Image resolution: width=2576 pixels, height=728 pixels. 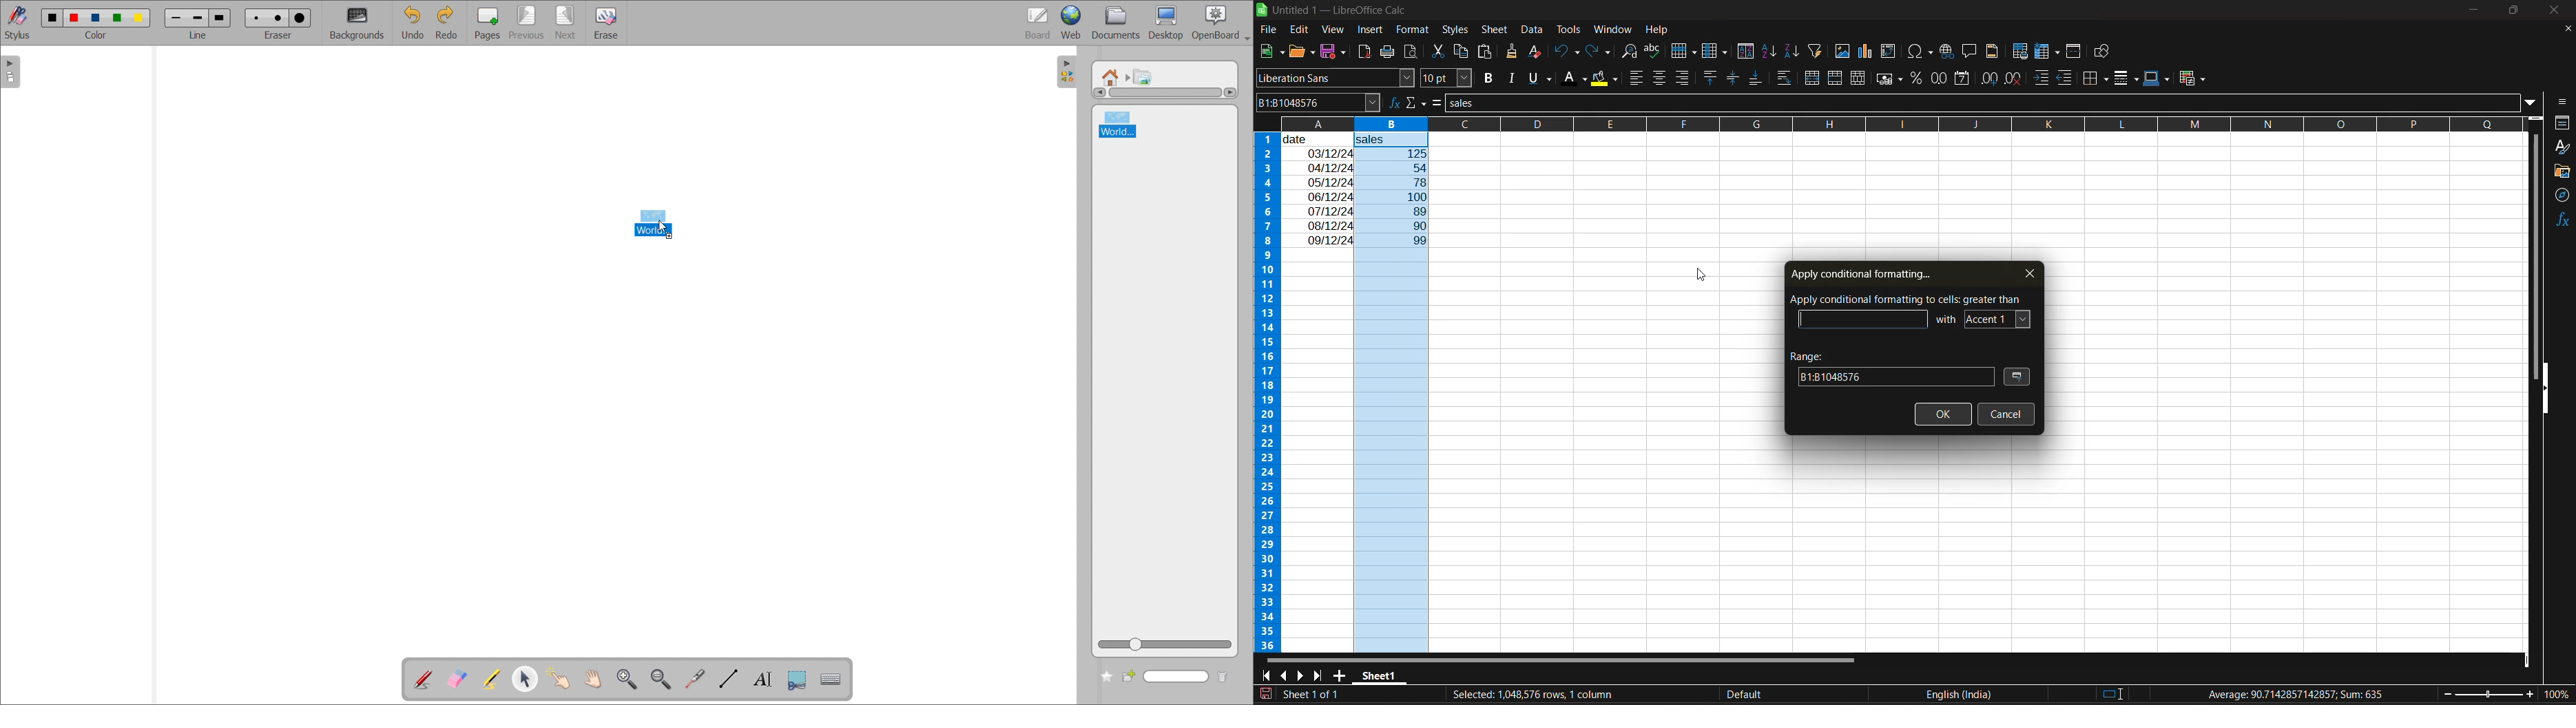 What do you see at coordinates (1988, 79) in the screenshot?
I see `add decimal place` at bounding box center [1988, 79].